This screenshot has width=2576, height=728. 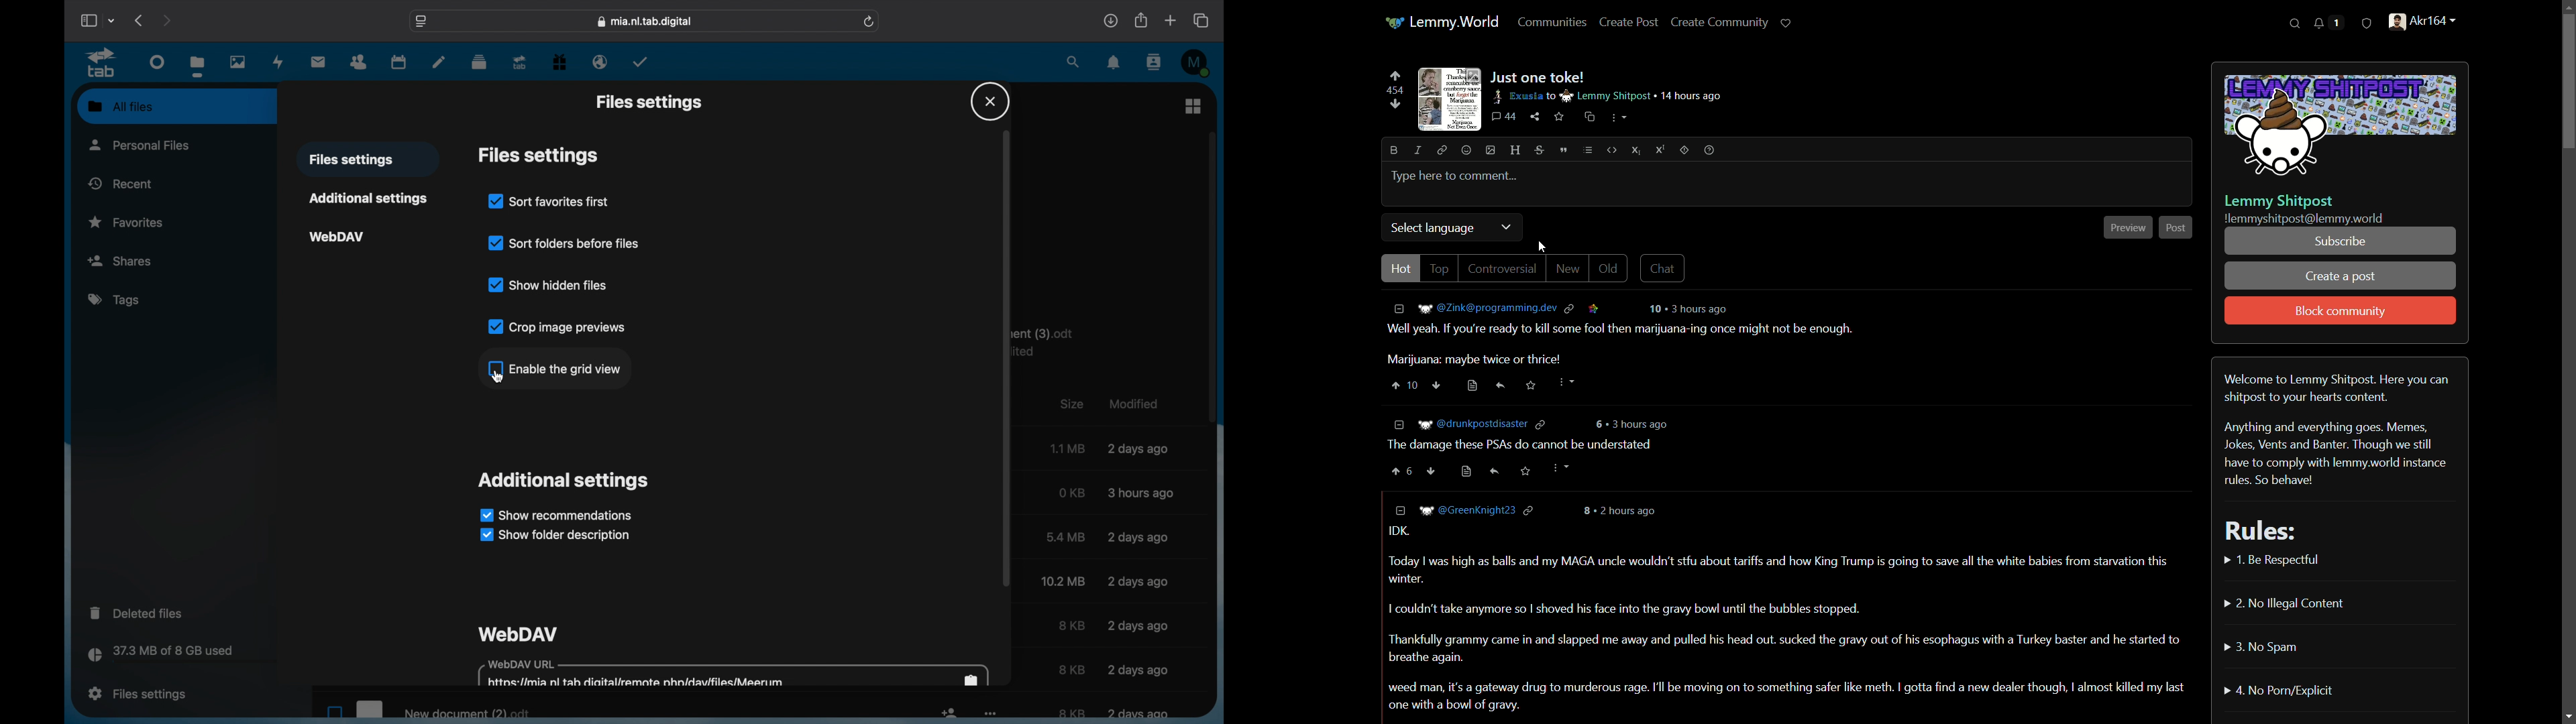 What do you see at coordinates (1142, 493) in the screenshot?
I see `modified` at bounding box center [1142, 493].